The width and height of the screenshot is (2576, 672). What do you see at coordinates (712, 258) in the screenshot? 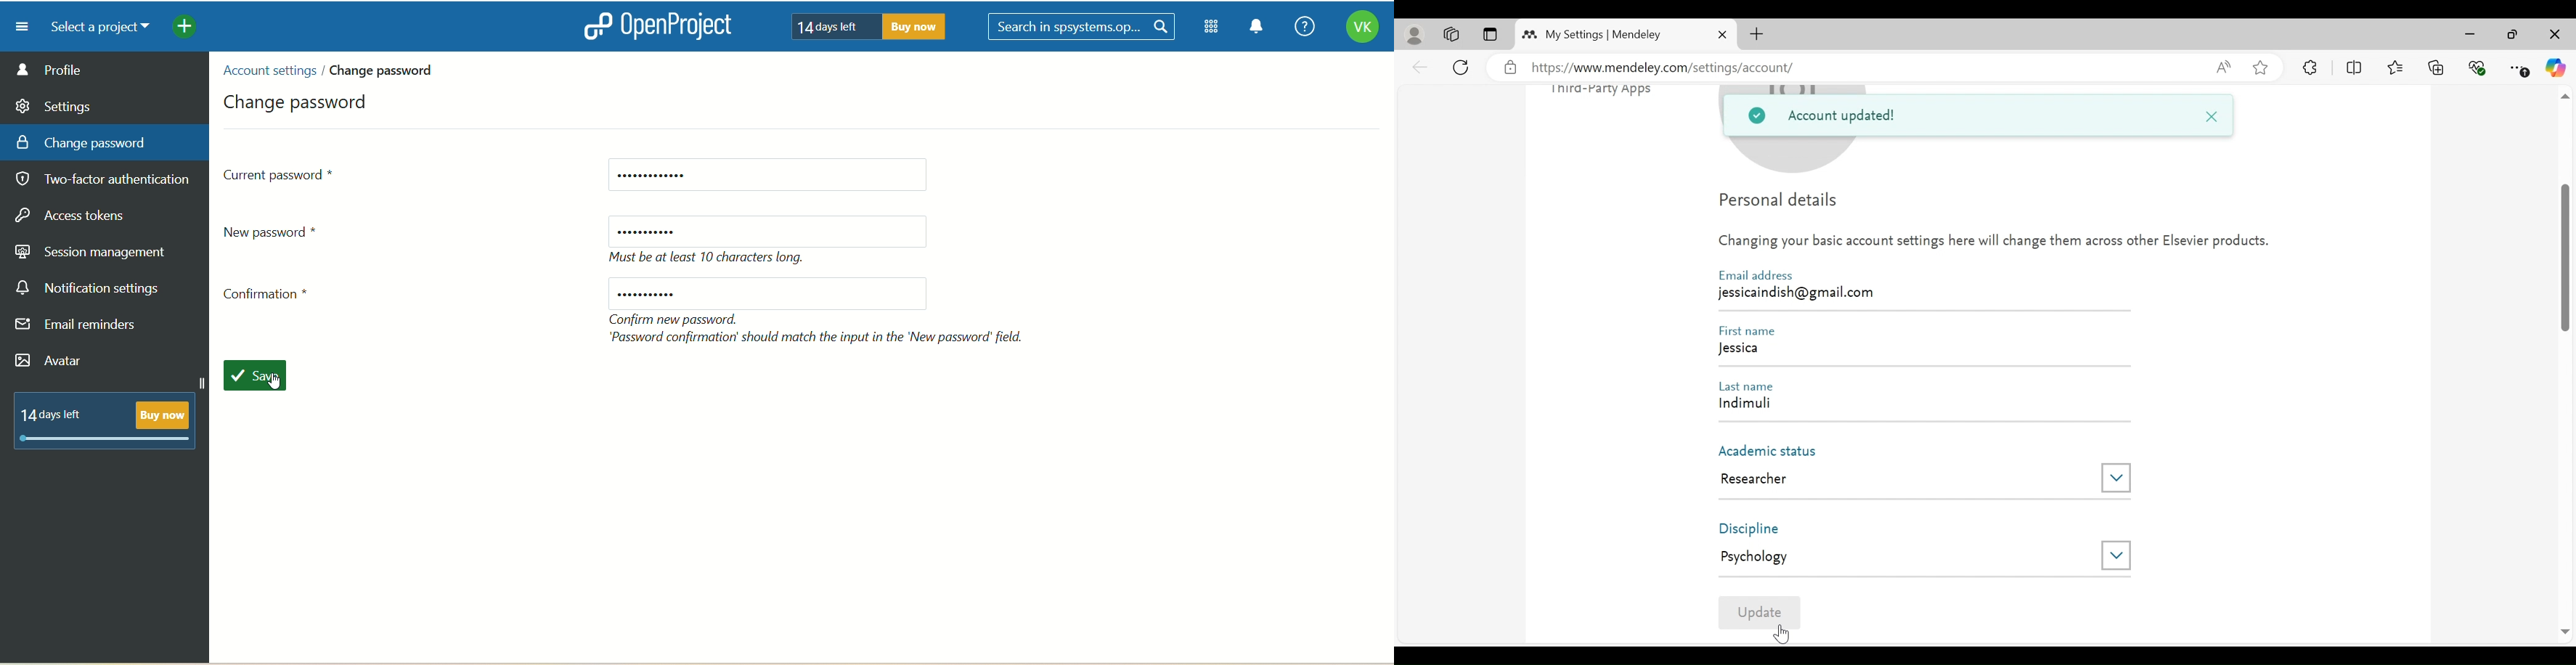
I see `text` at bounding box center [712, 258].